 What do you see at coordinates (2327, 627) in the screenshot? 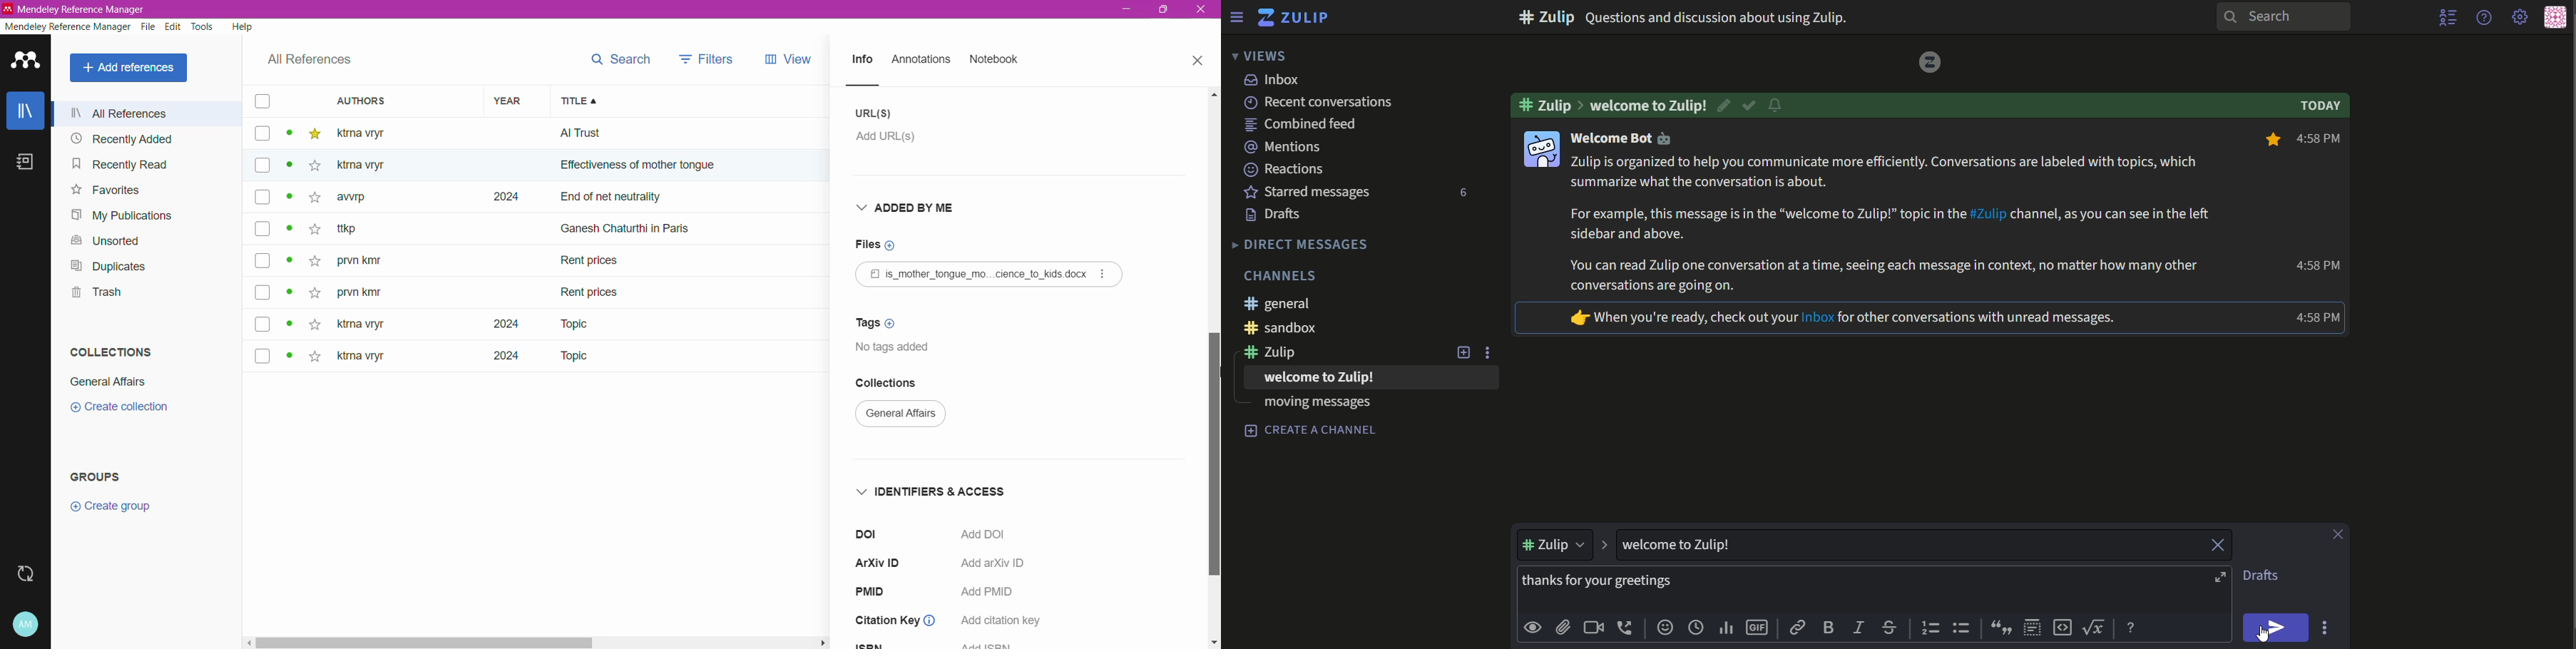
I see `options` at bounding box center [2327, 627].